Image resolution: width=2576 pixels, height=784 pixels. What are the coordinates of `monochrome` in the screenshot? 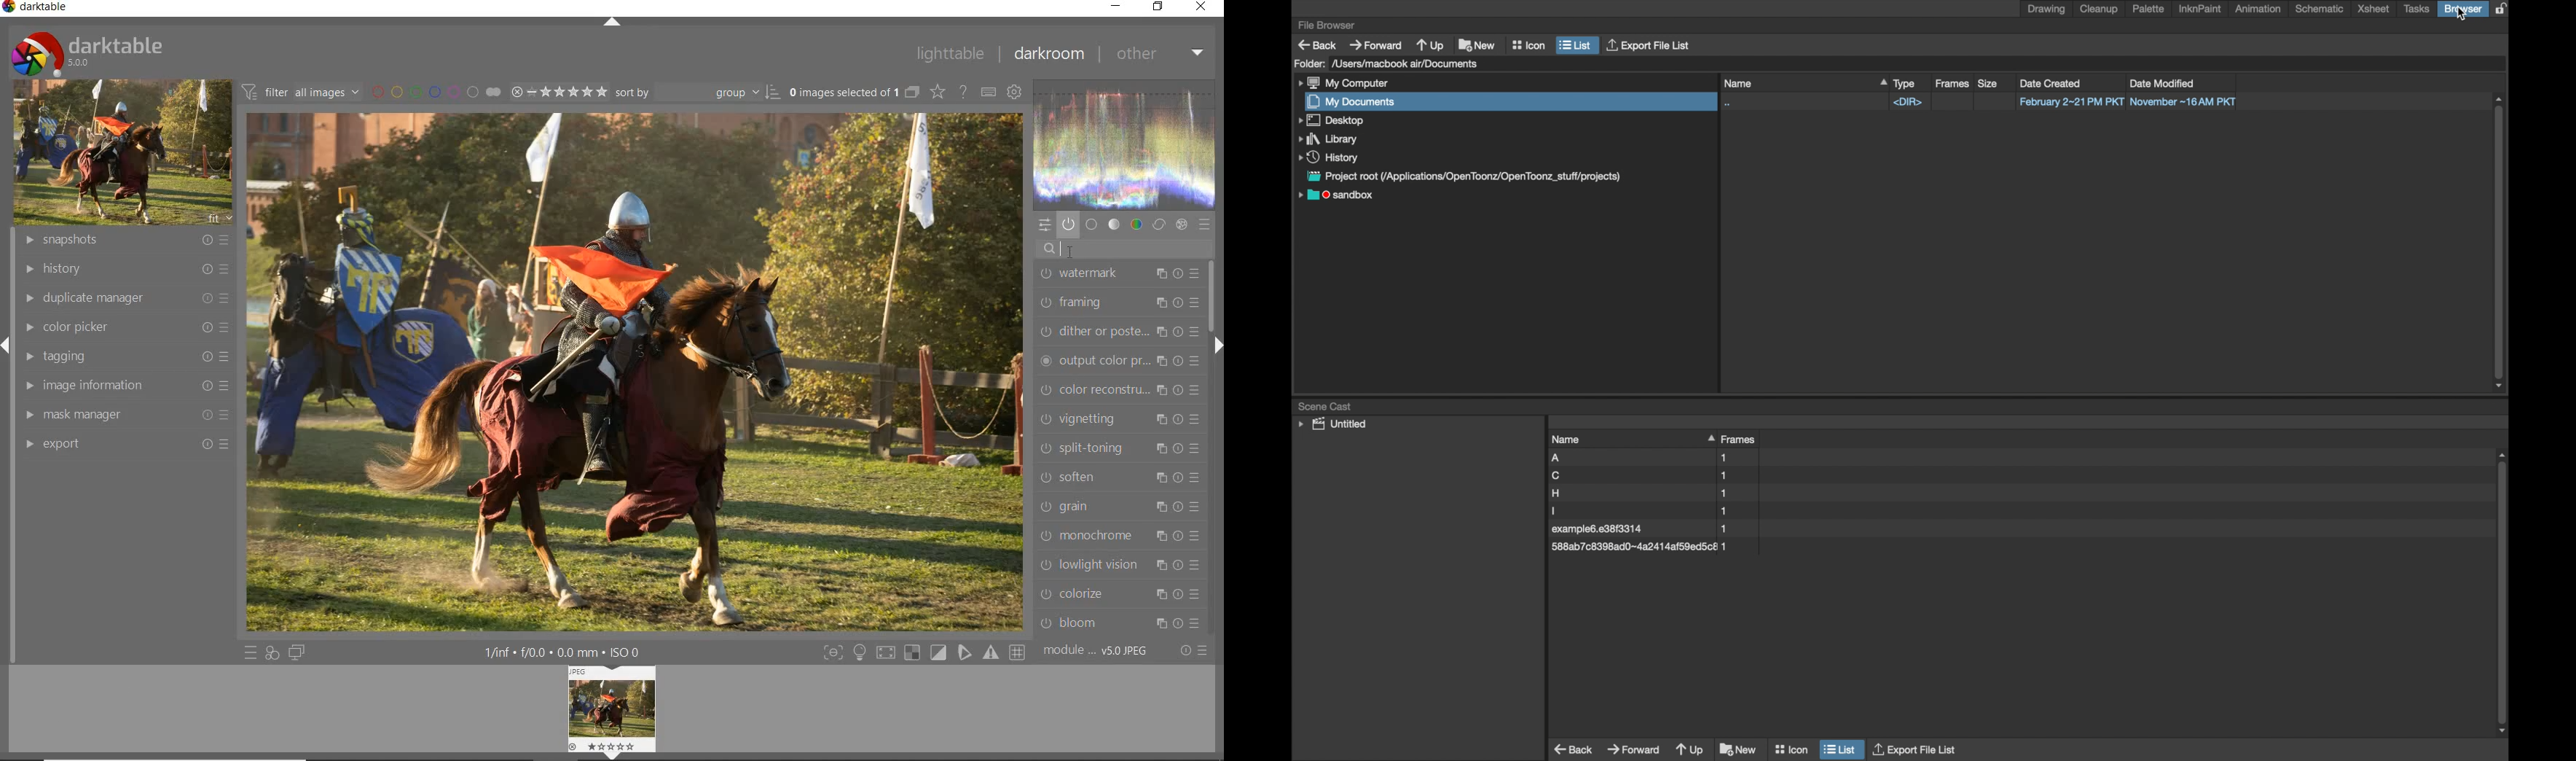 It's located at (1122, 536).